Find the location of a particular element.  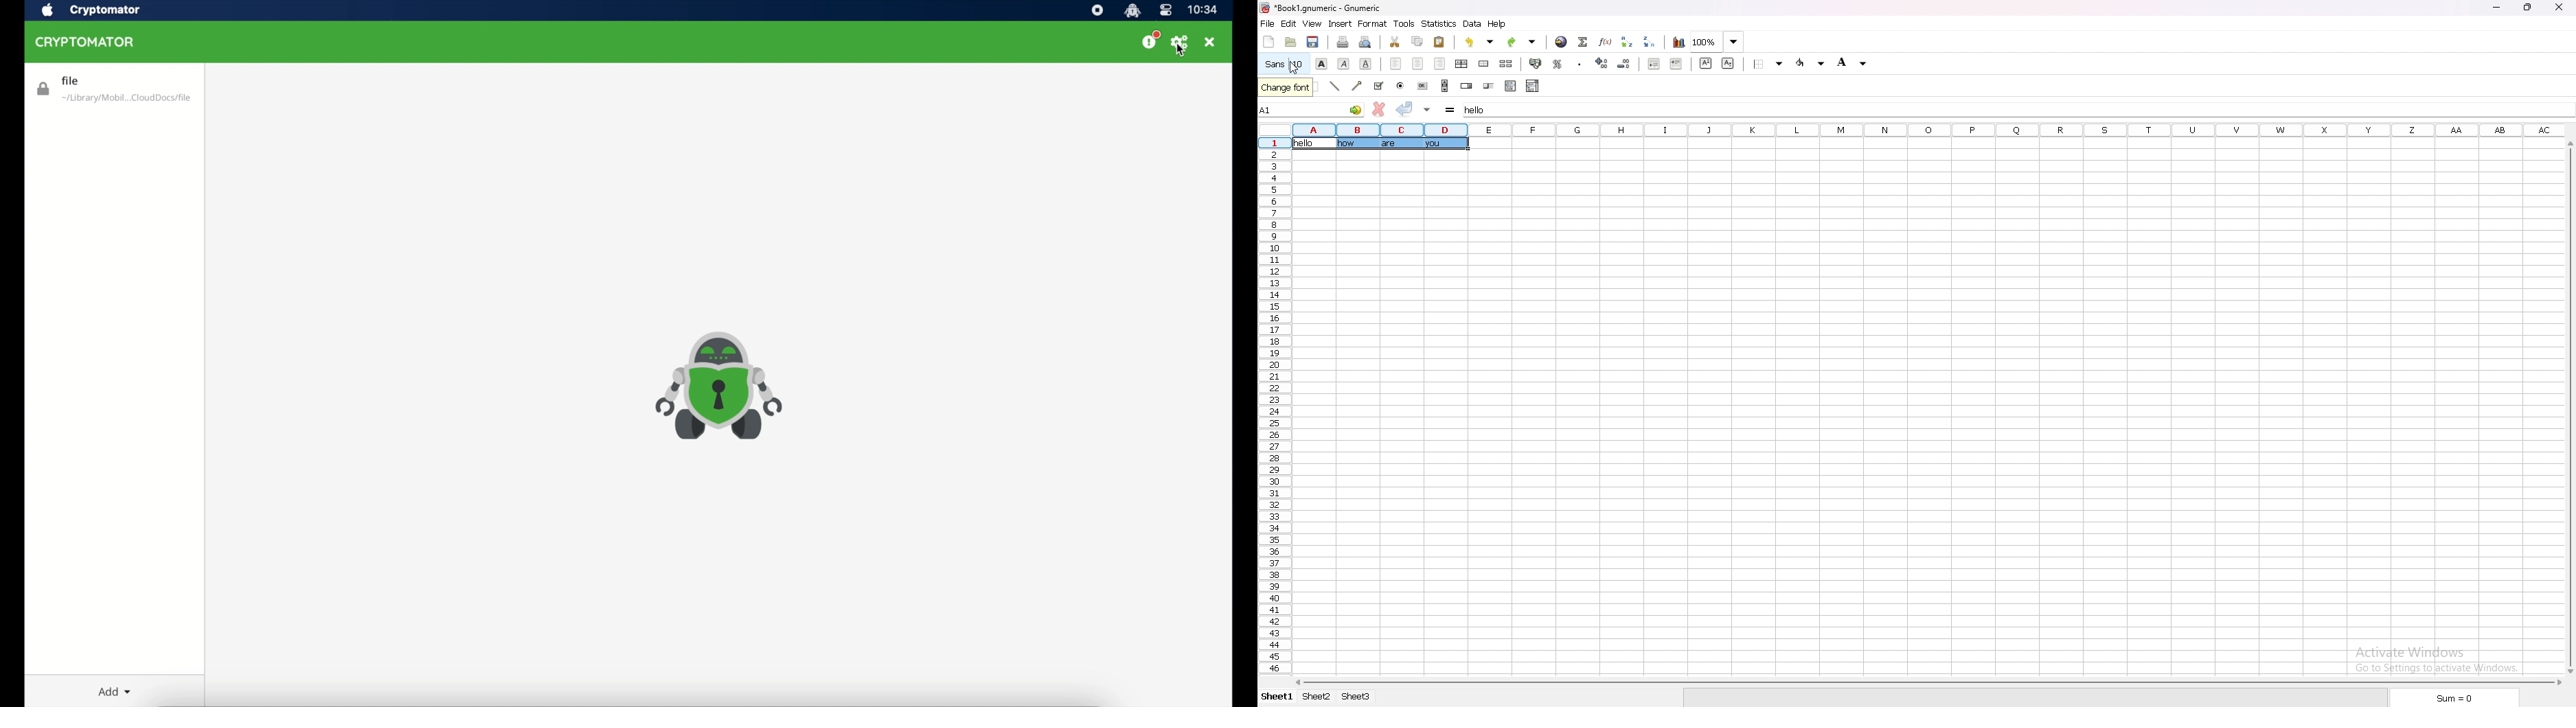

combo box is located at coordinates (1533, 86).